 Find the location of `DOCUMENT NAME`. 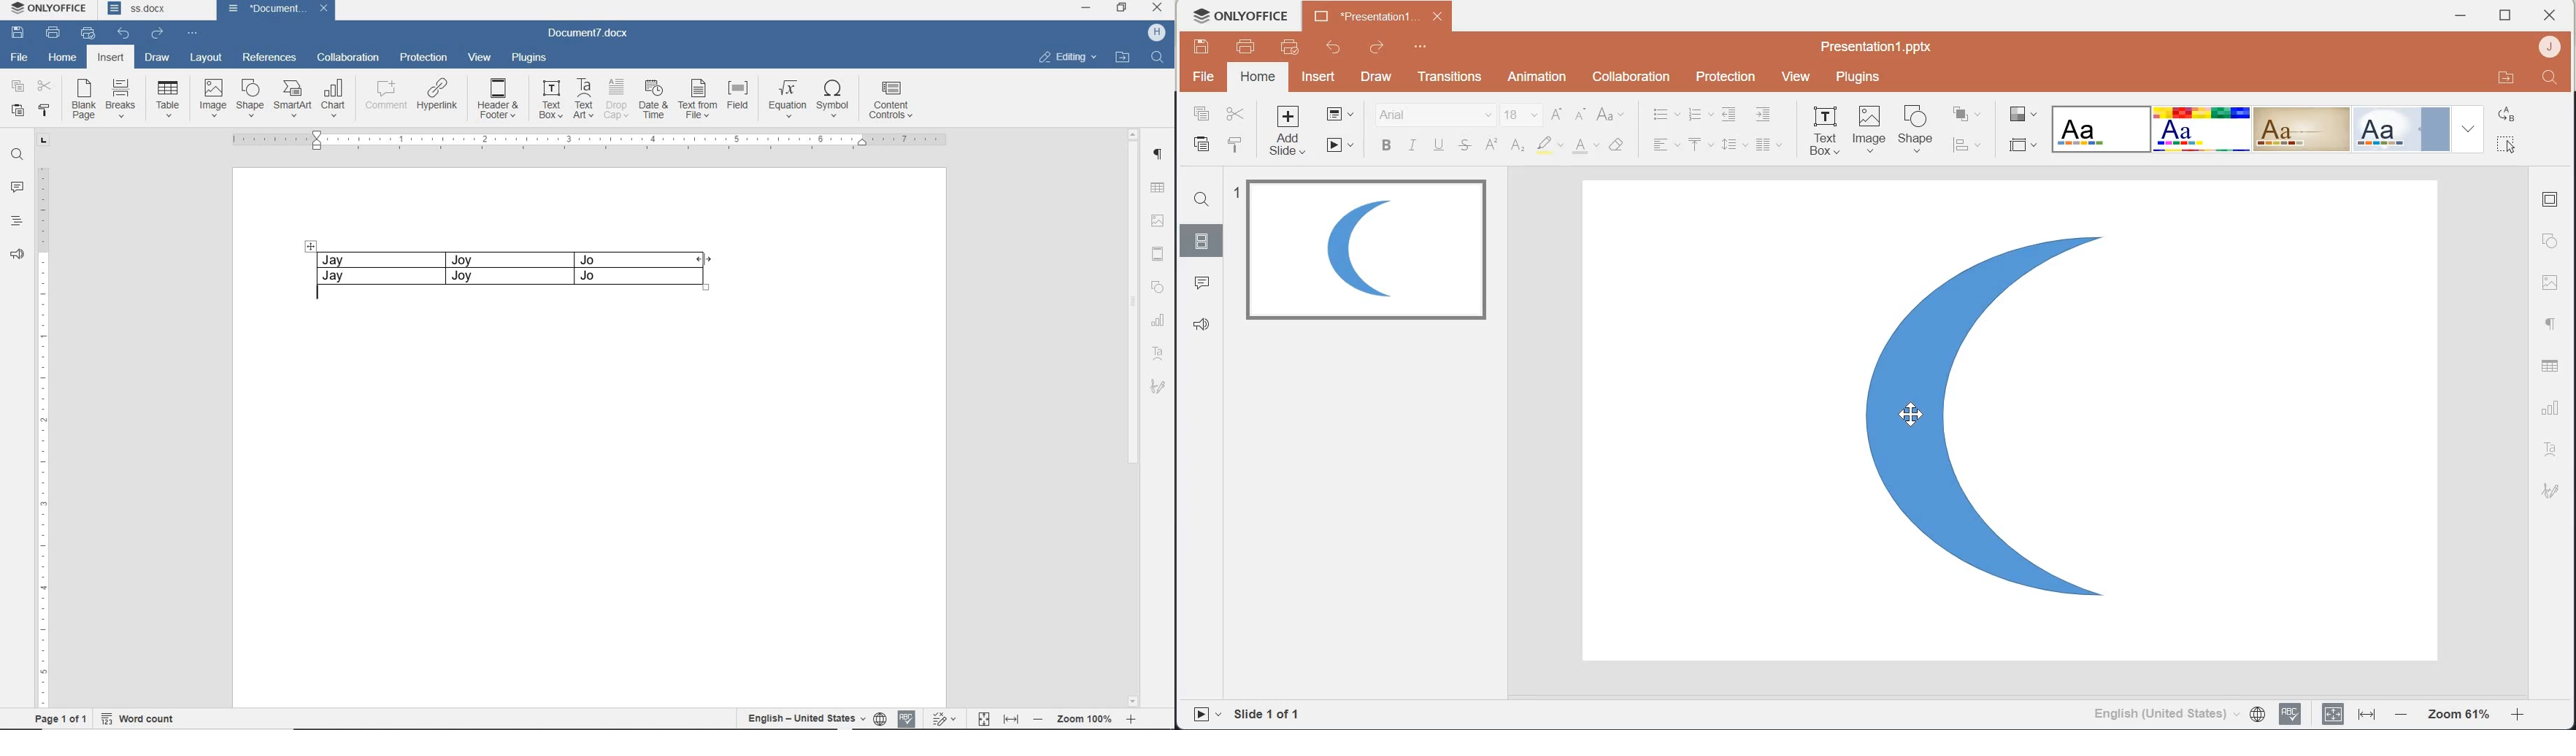

DOCUMENT NAME is located at coordinates (153, 10).